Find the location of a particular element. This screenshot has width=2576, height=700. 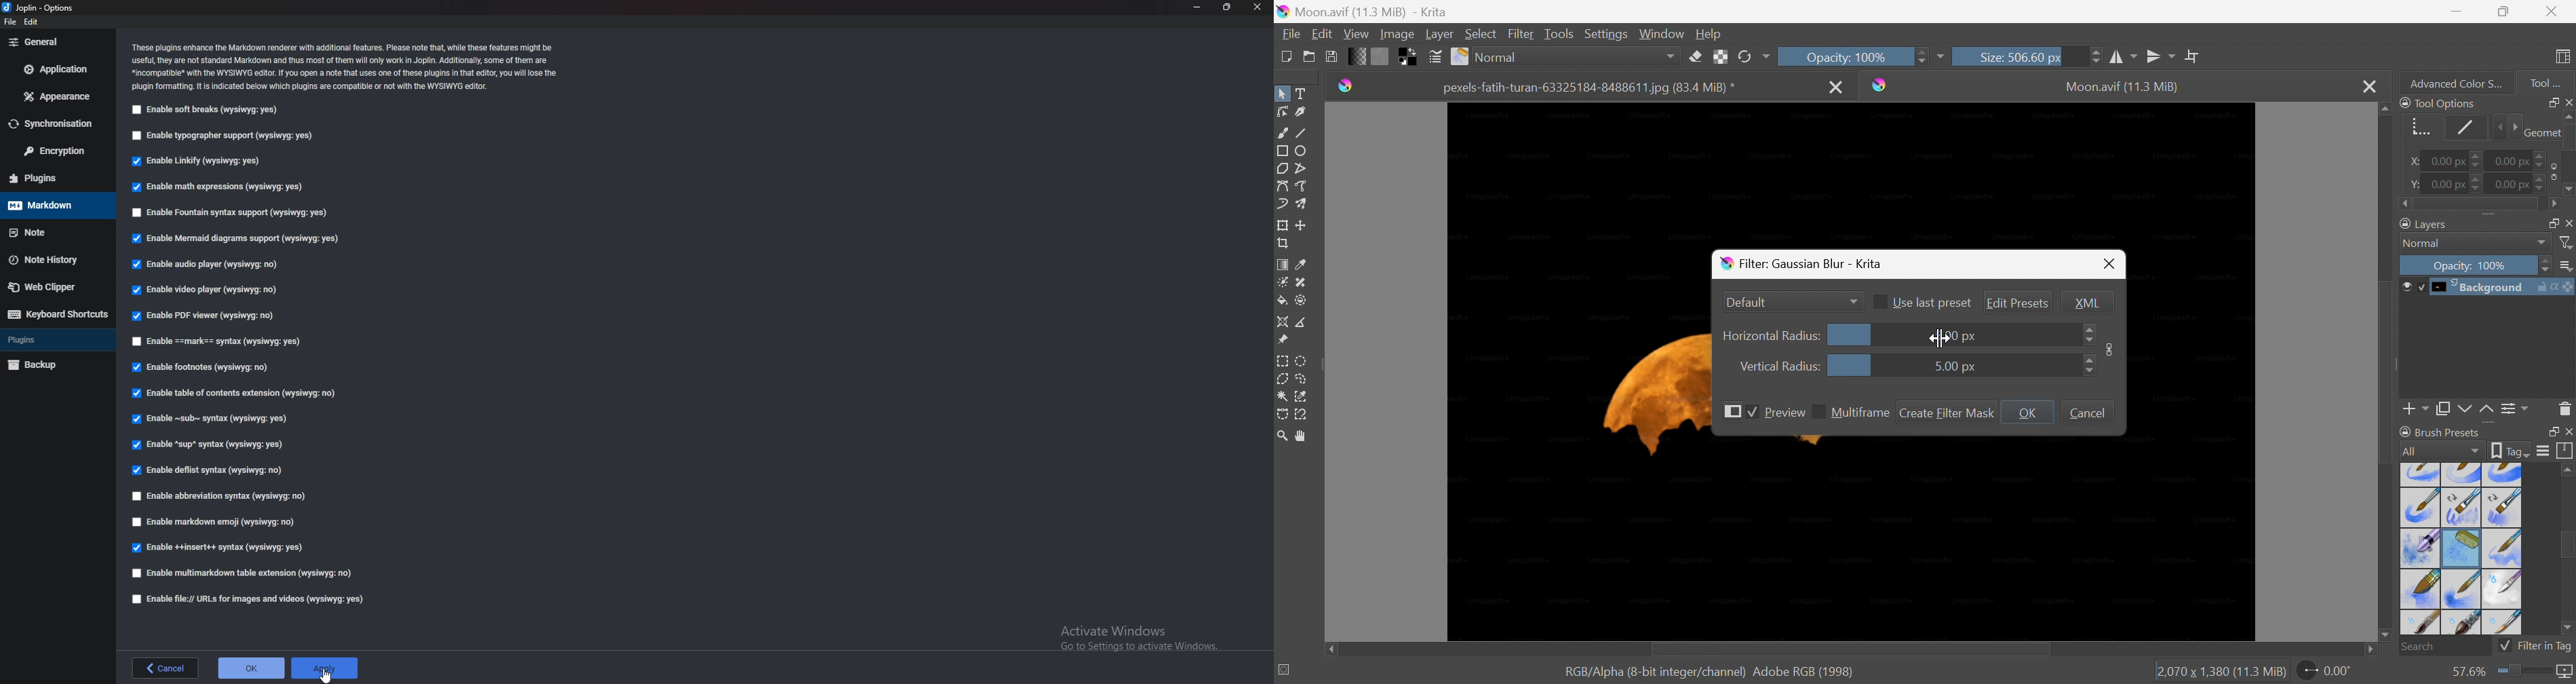

Close is located at coordinates (2110, 265).